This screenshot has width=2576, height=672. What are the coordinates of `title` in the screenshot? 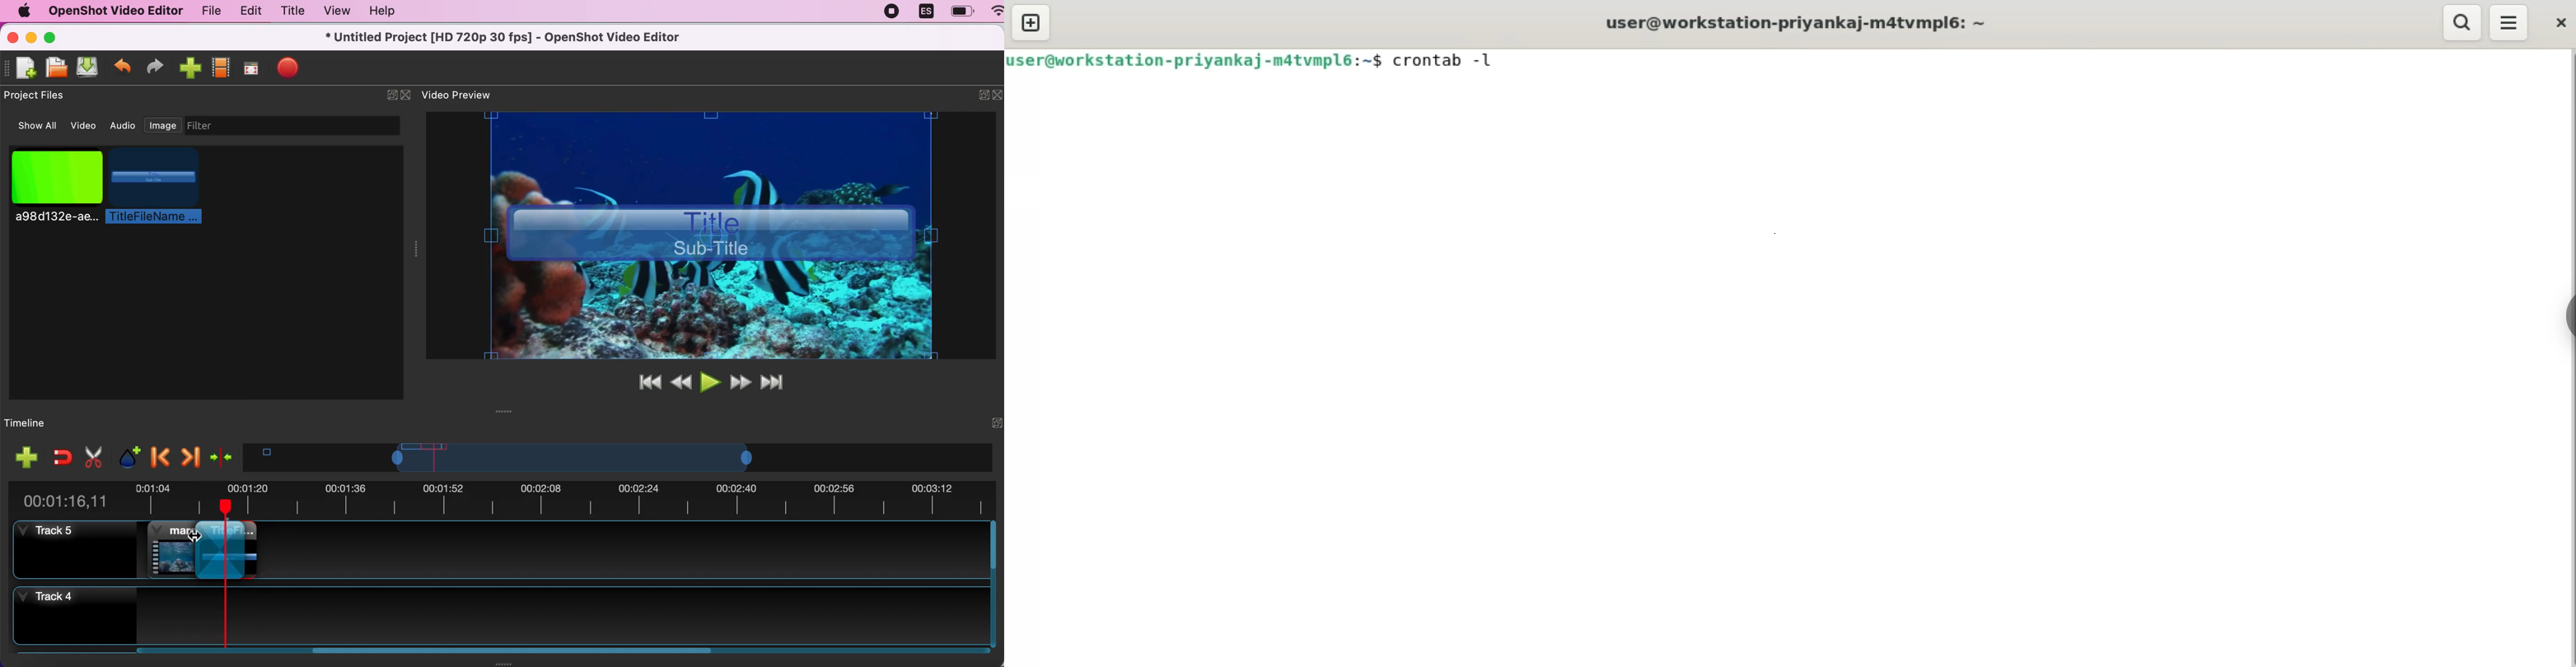 It's located at (203, 533).